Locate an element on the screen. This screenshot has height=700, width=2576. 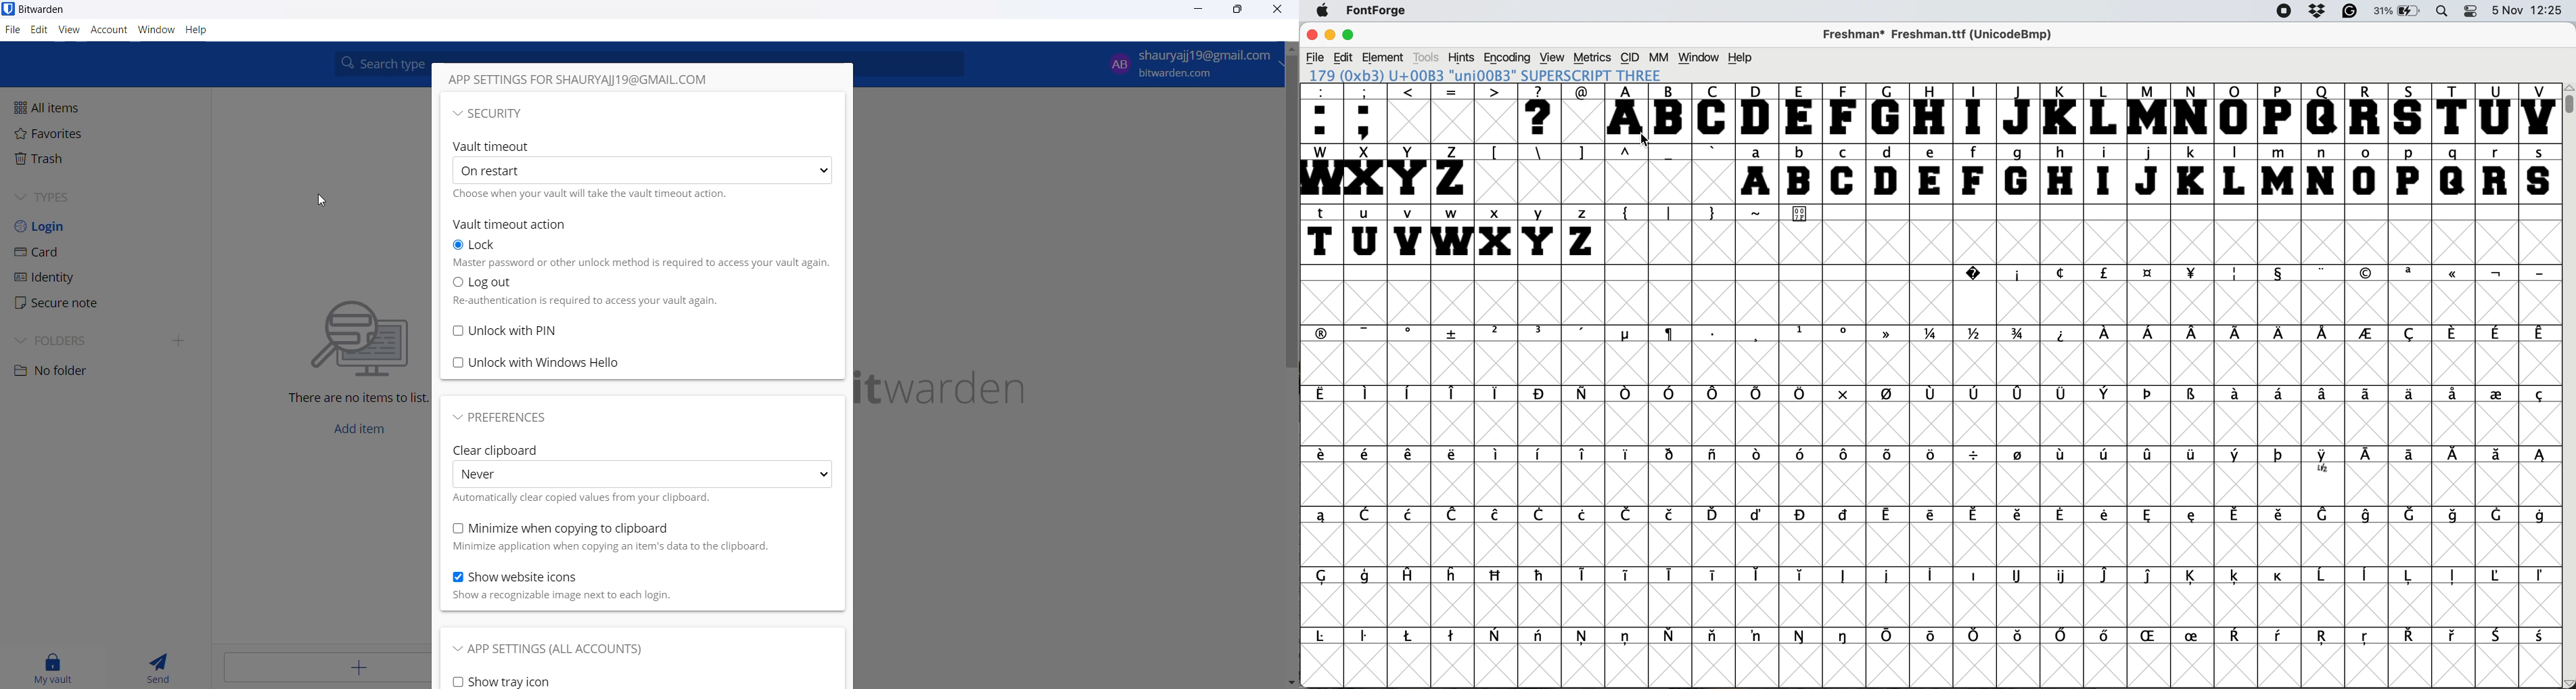
c is located at coordinates (1844, 172).